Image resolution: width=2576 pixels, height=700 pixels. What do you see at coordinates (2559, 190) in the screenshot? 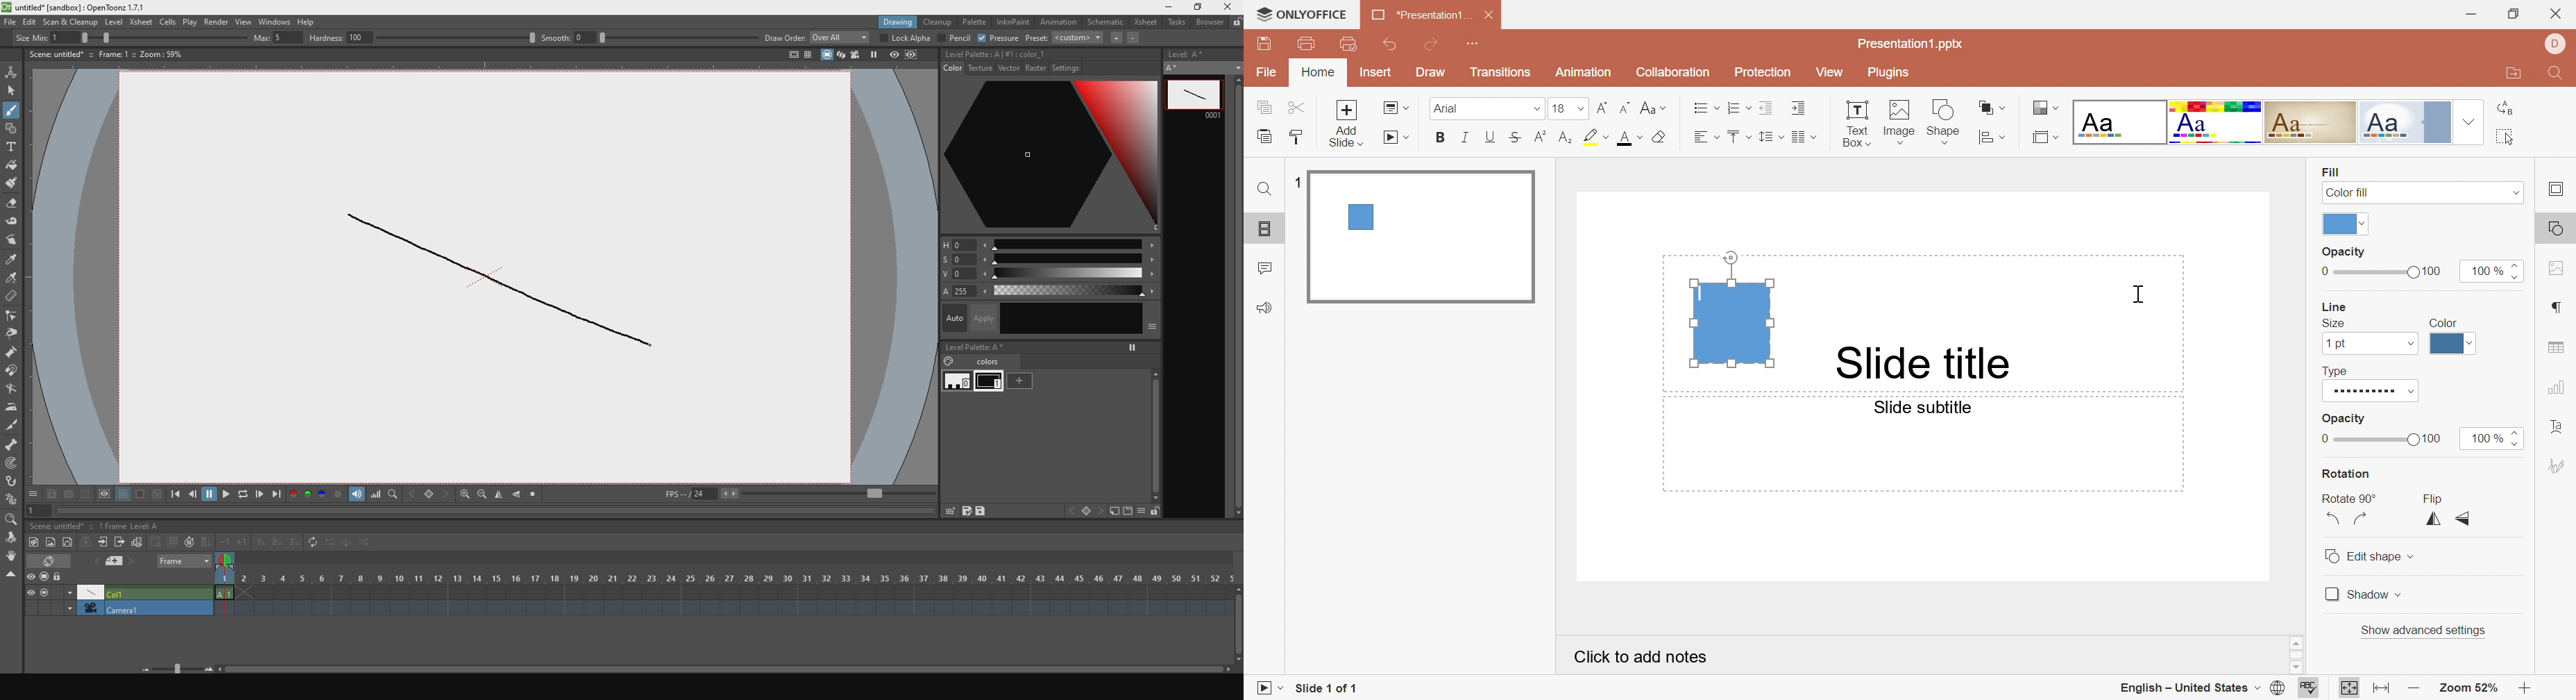
I see `Slide settings` at bounding box center [2559, 190].